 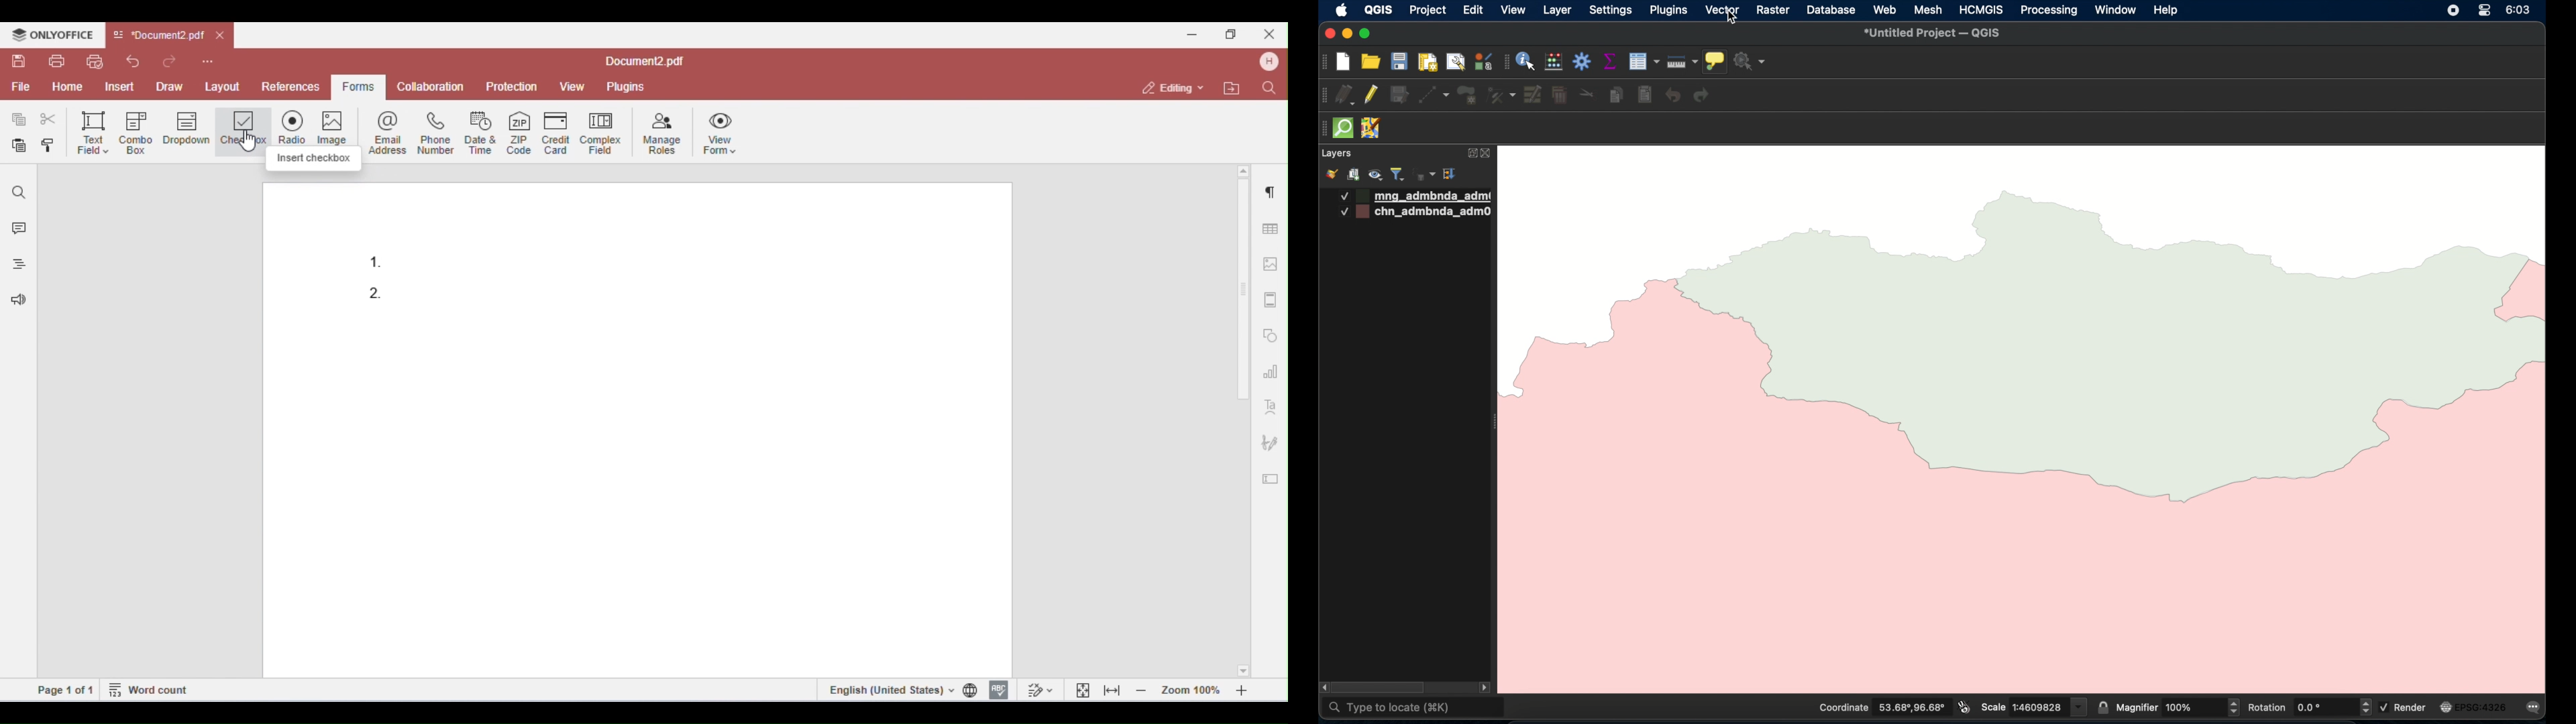 What do you see at coordinates (2473, 707) in the screenshot?
I see `current crs` at bounding box center [2473, 707].